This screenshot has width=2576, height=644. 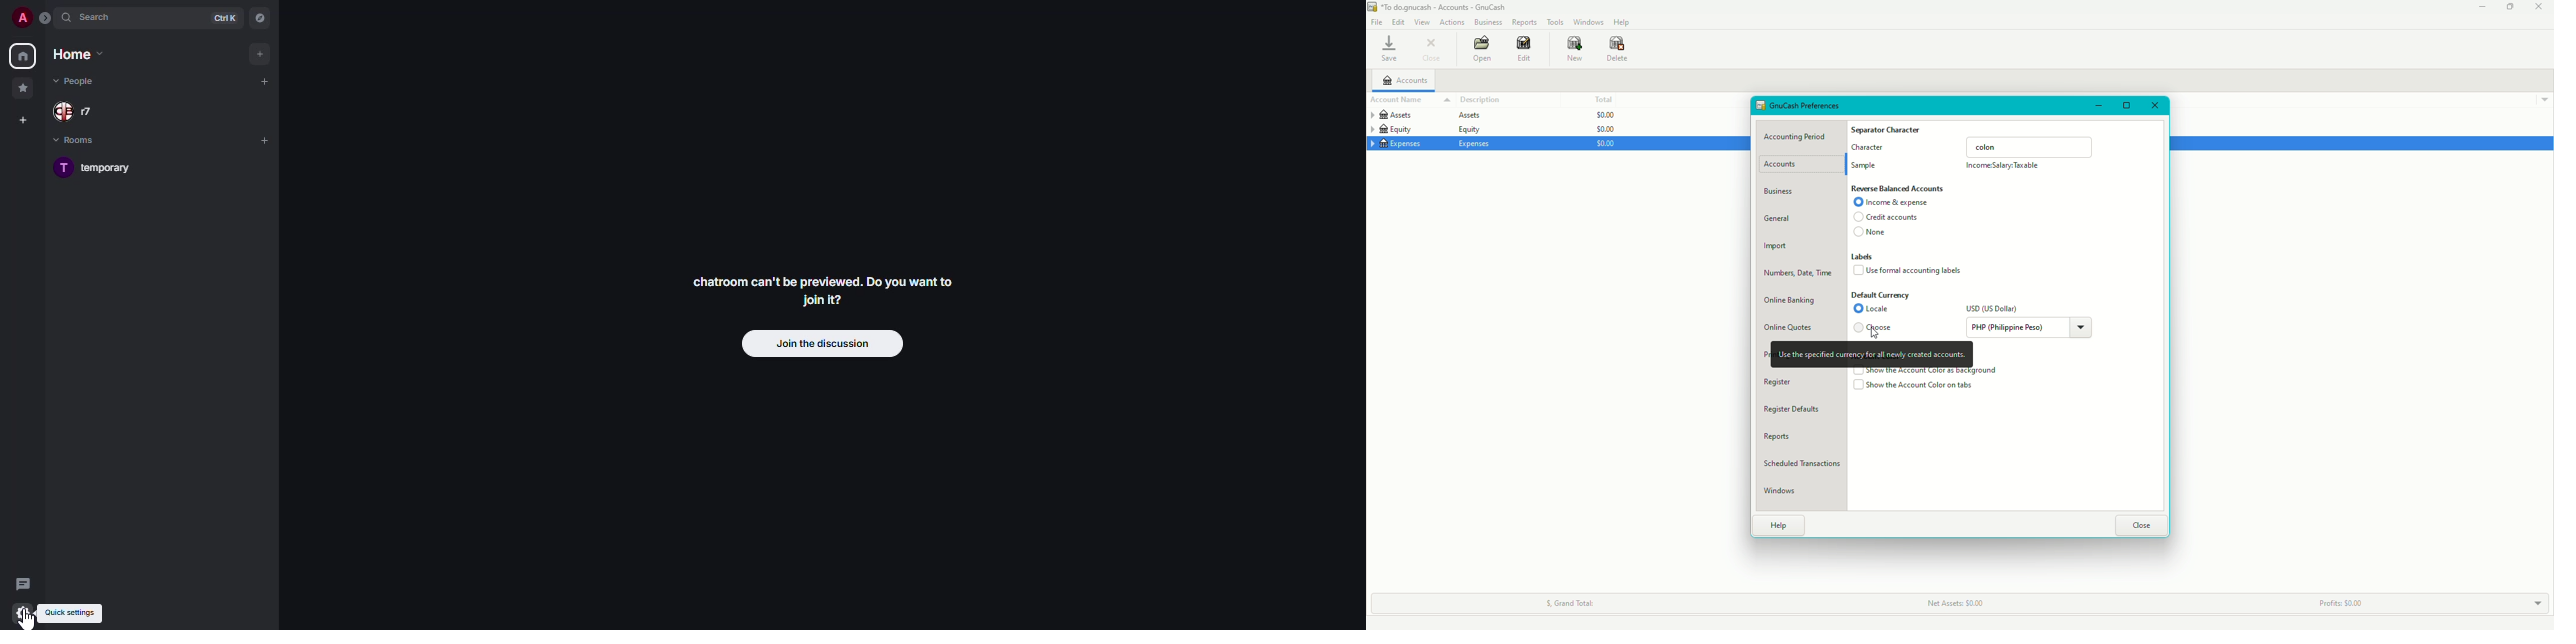 What do you see at coordinates (1878, 326) in the screenshot?
I see `Choose` at bounding box center [1878, 326].